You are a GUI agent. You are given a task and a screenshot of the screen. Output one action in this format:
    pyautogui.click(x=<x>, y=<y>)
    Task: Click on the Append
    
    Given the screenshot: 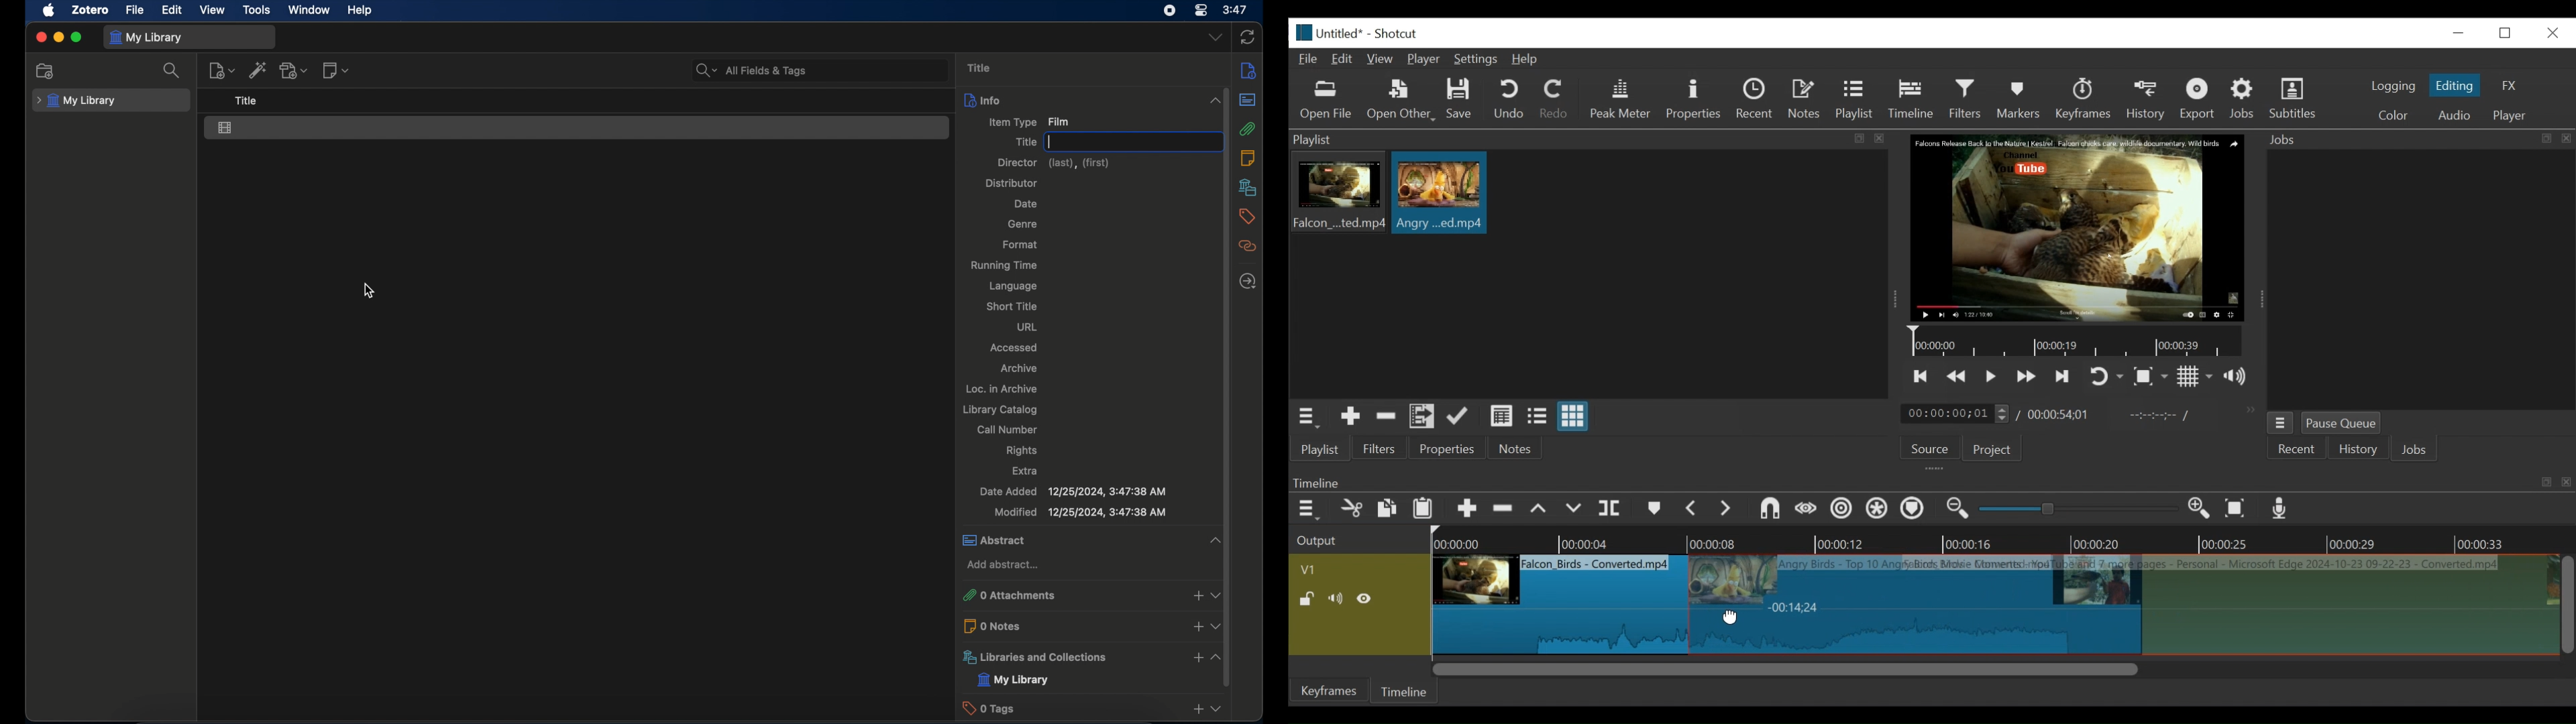 What is the action you would take?
    pyautogui.click(x=1467, y=511)
    